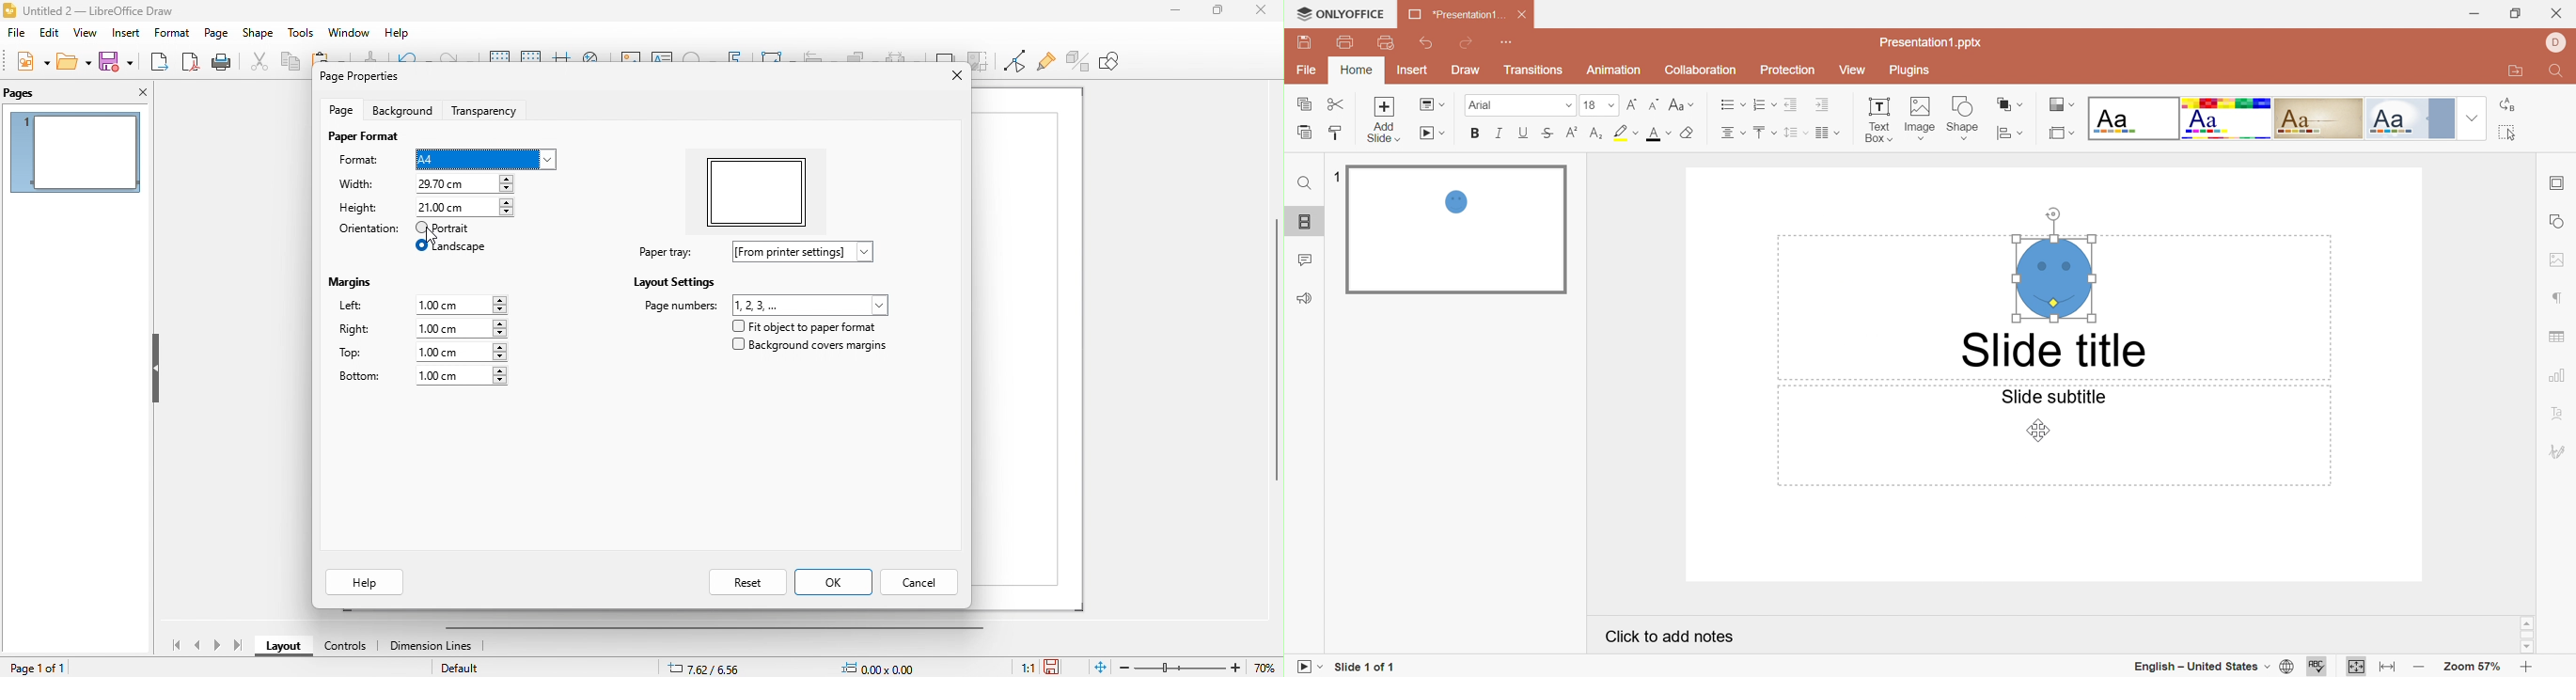  I want to click on Drop Down, so click(1612, 106).